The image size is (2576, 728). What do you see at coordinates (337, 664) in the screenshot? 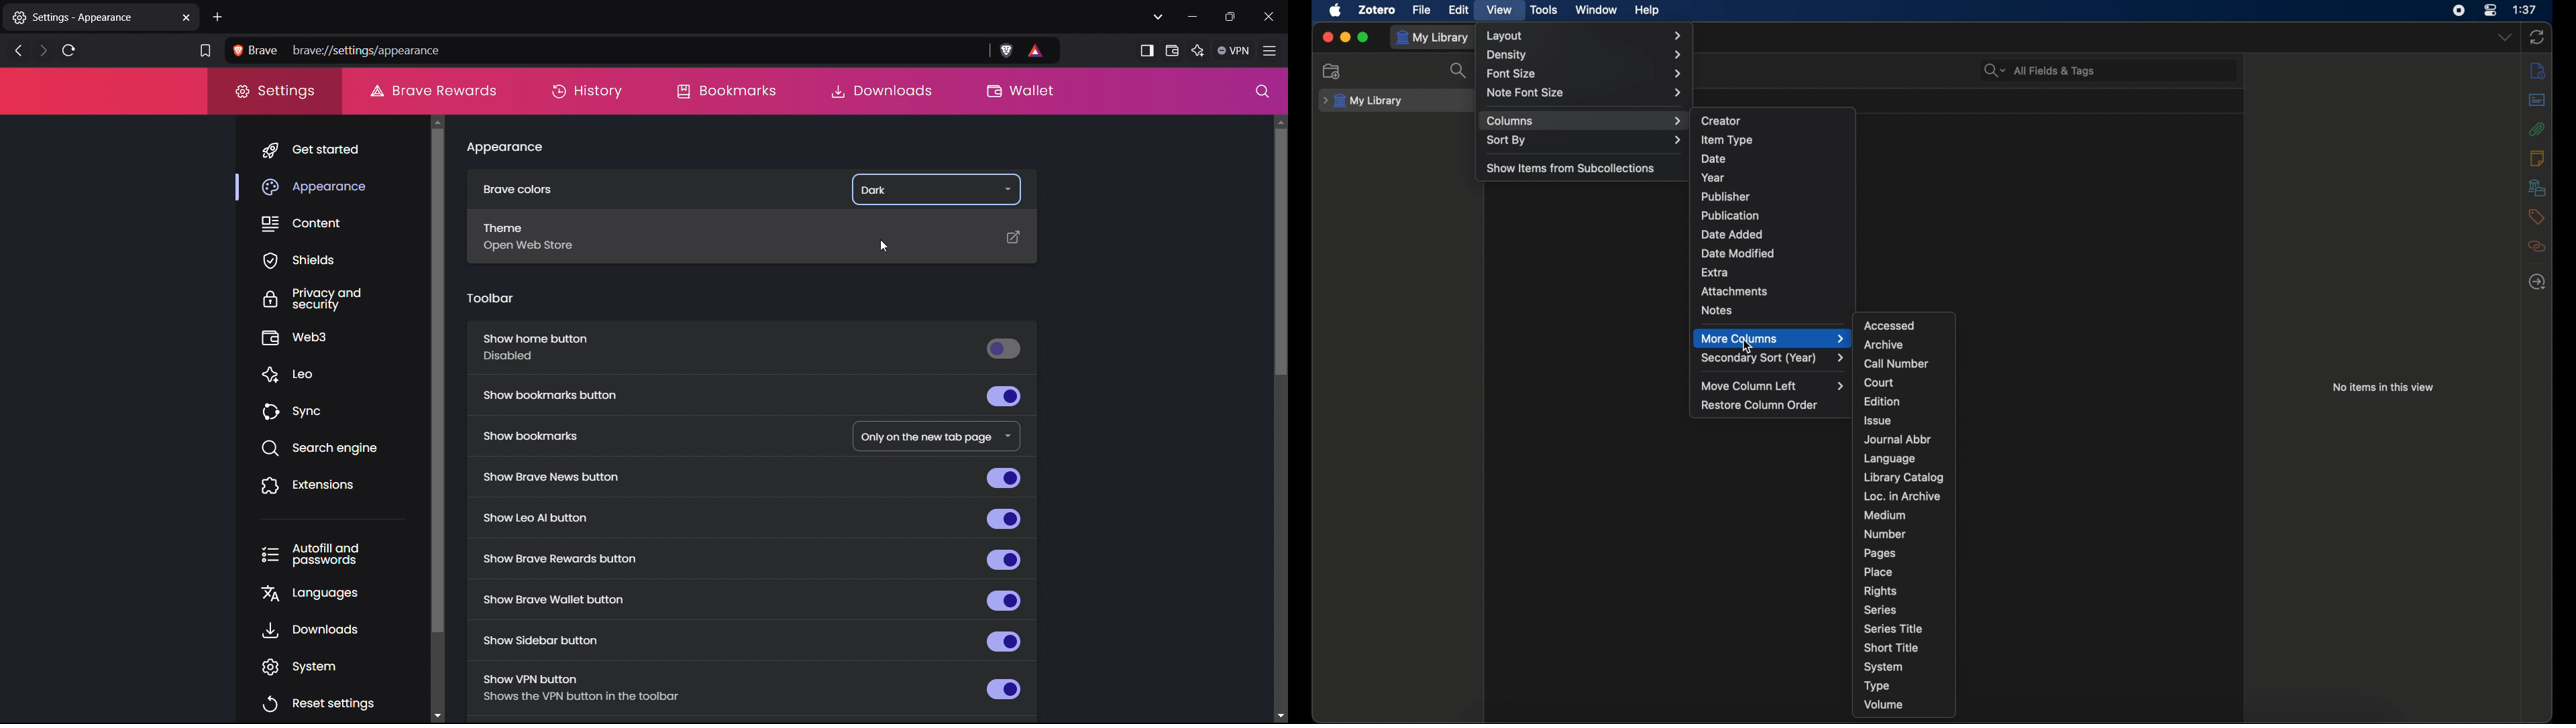
I see `system` at bounding box center [337, 664].